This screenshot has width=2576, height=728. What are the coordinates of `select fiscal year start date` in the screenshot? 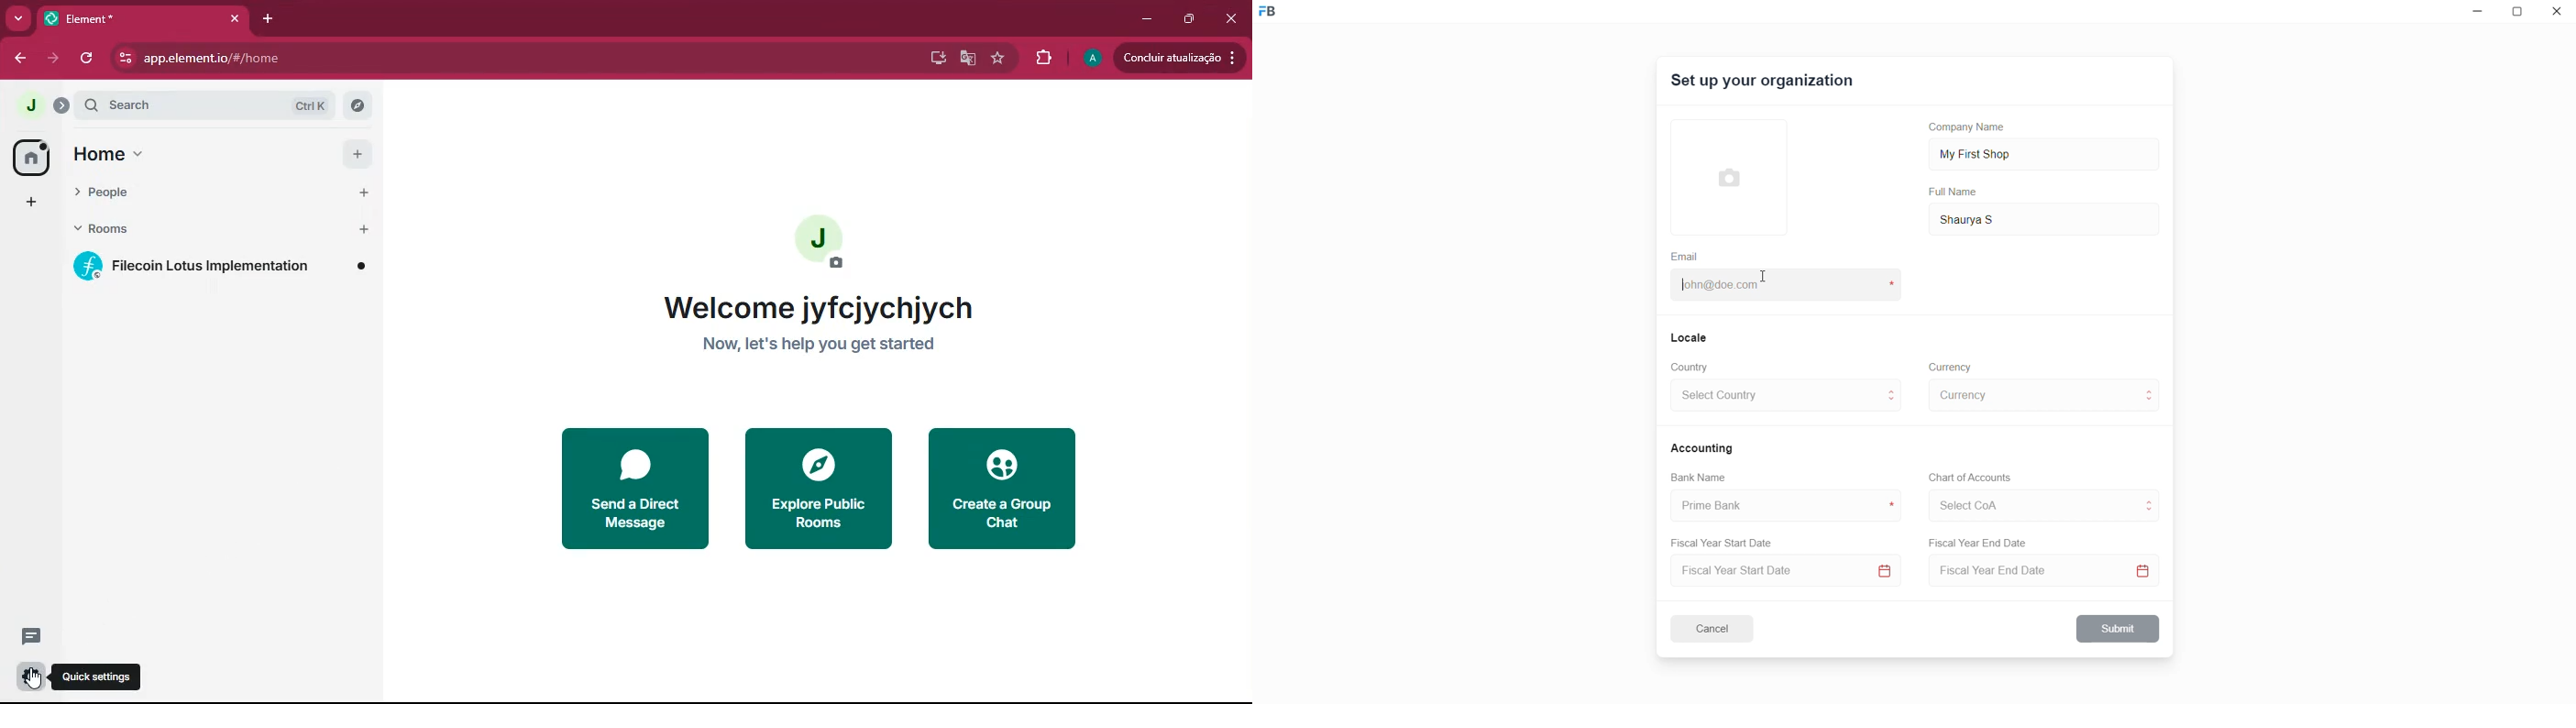 It's located at (1782, 572).